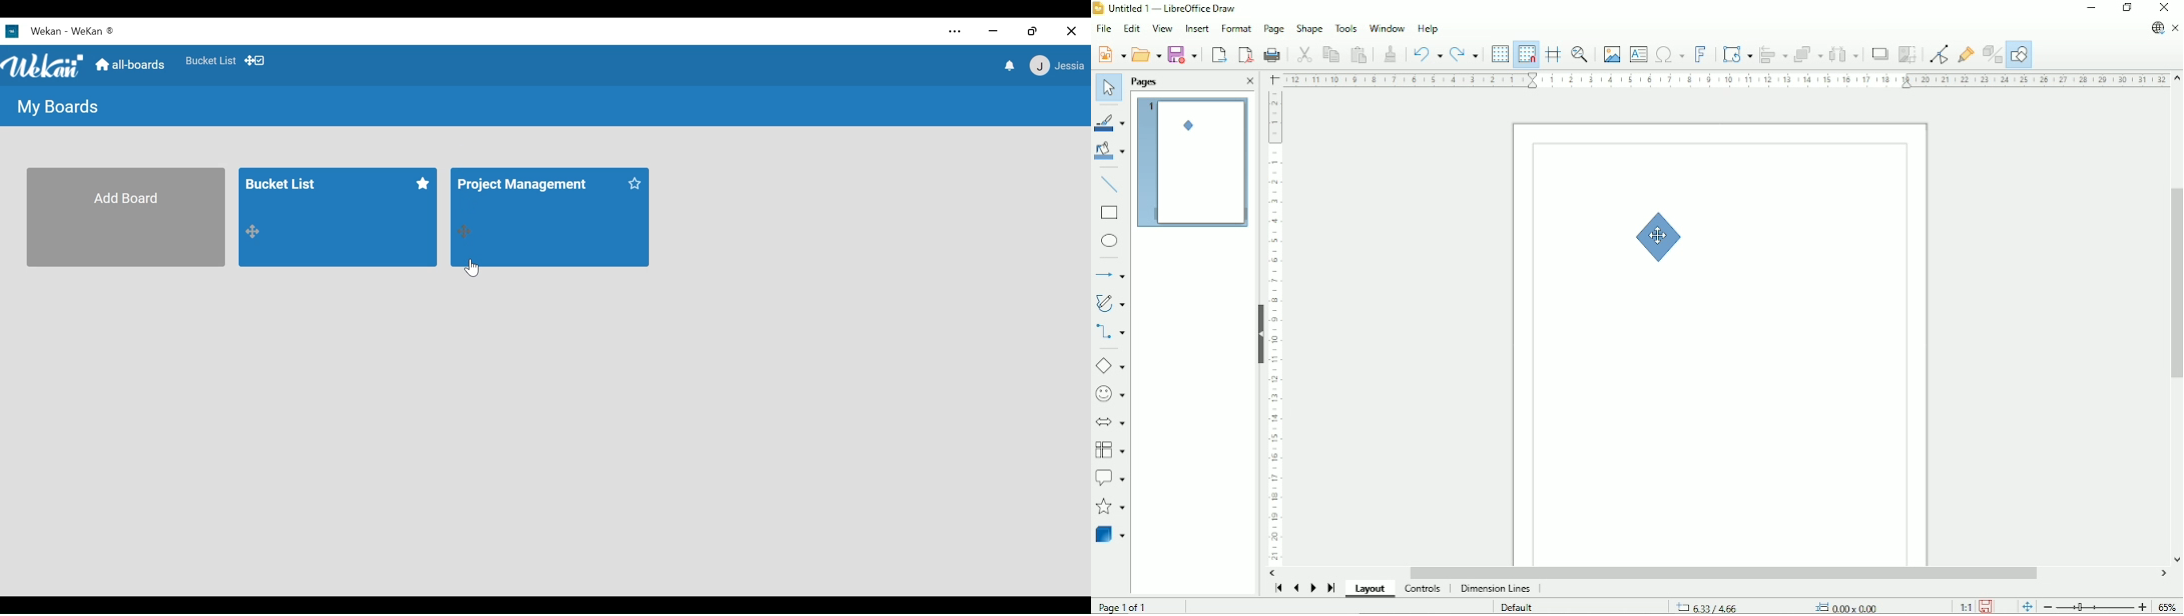 The image size is (2184, 616). I want to click on Export directly as PDF, so click(1243, 54).